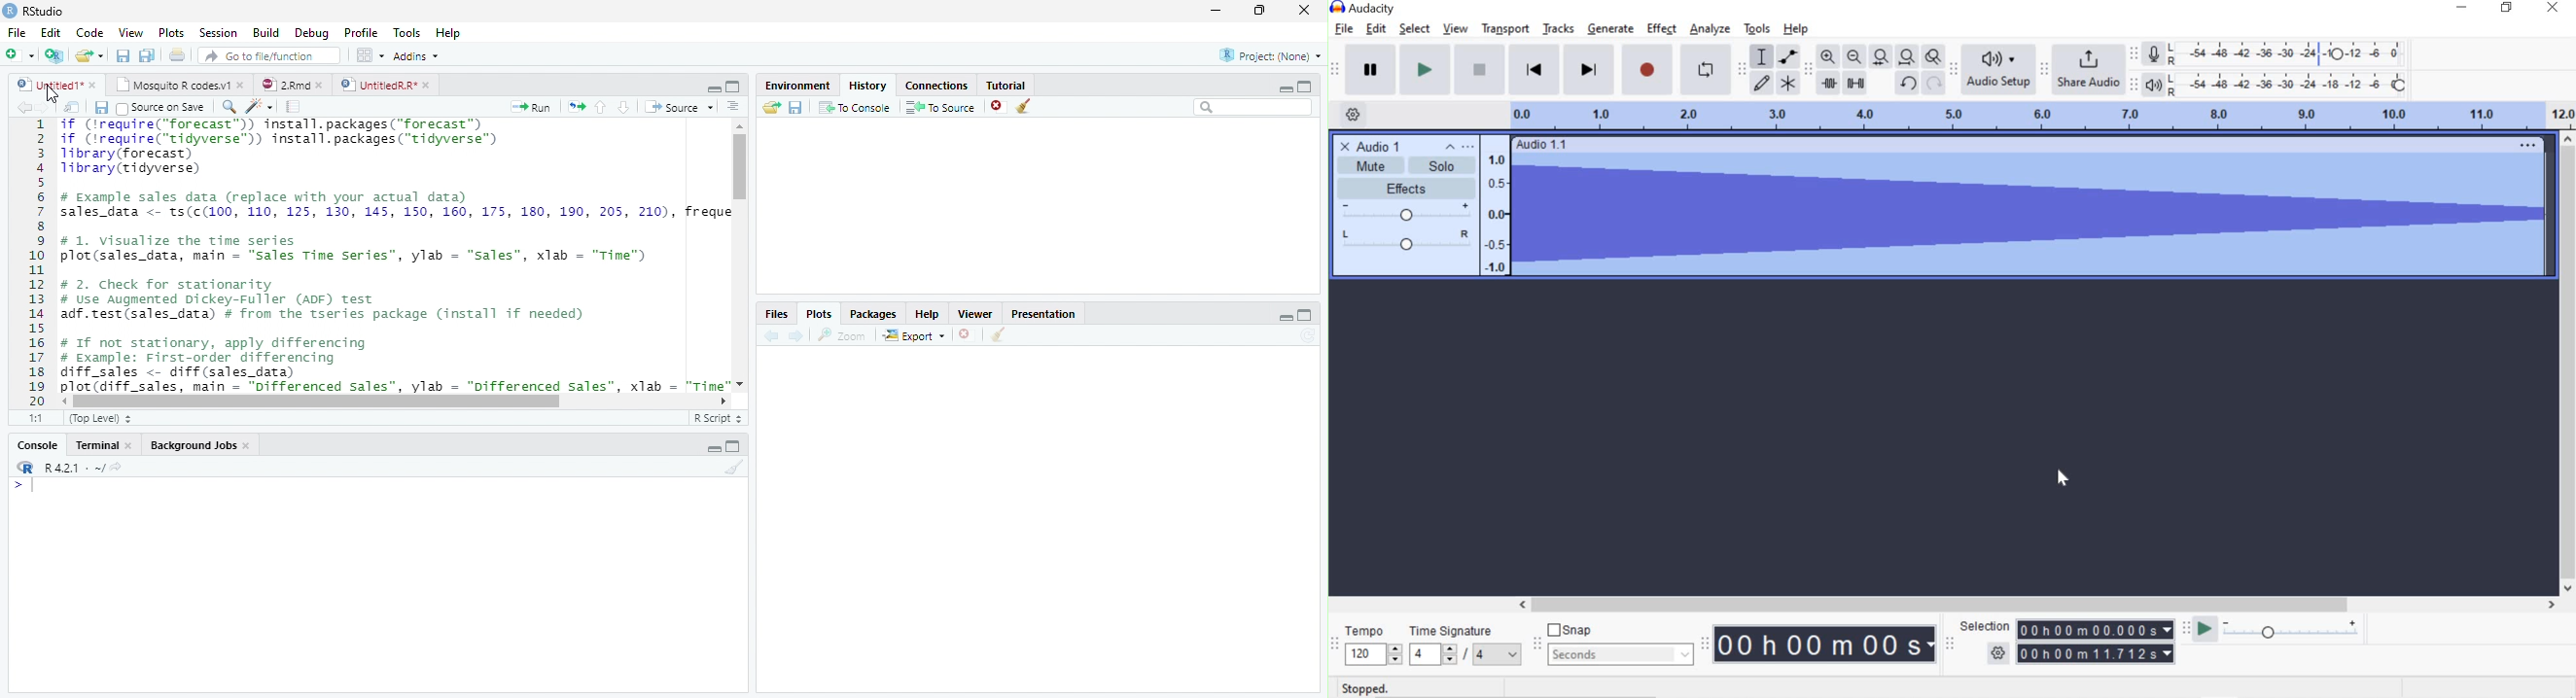  Describe the element at coordinates (17, 32) in the screenshot. I see `File` at that location.